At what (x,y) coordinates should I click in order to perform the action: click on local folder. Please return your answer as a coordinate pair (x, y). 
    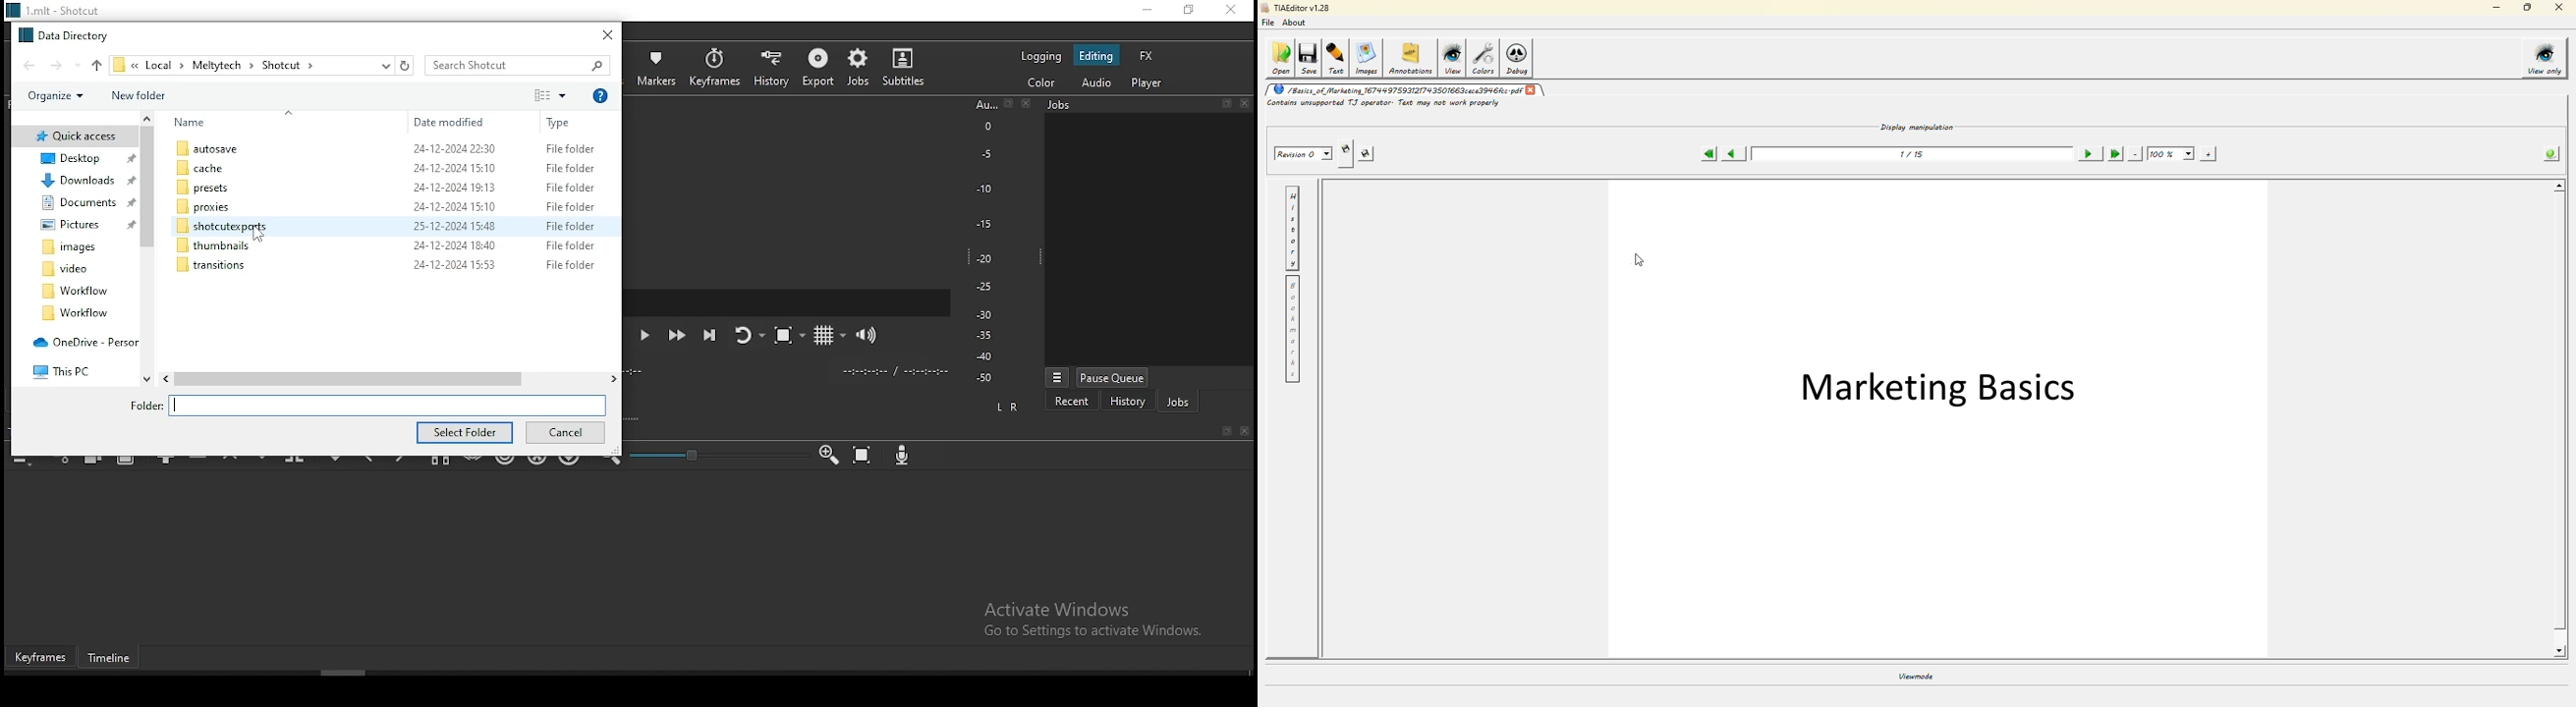
    Looking at the image, I should click on (81, 182).